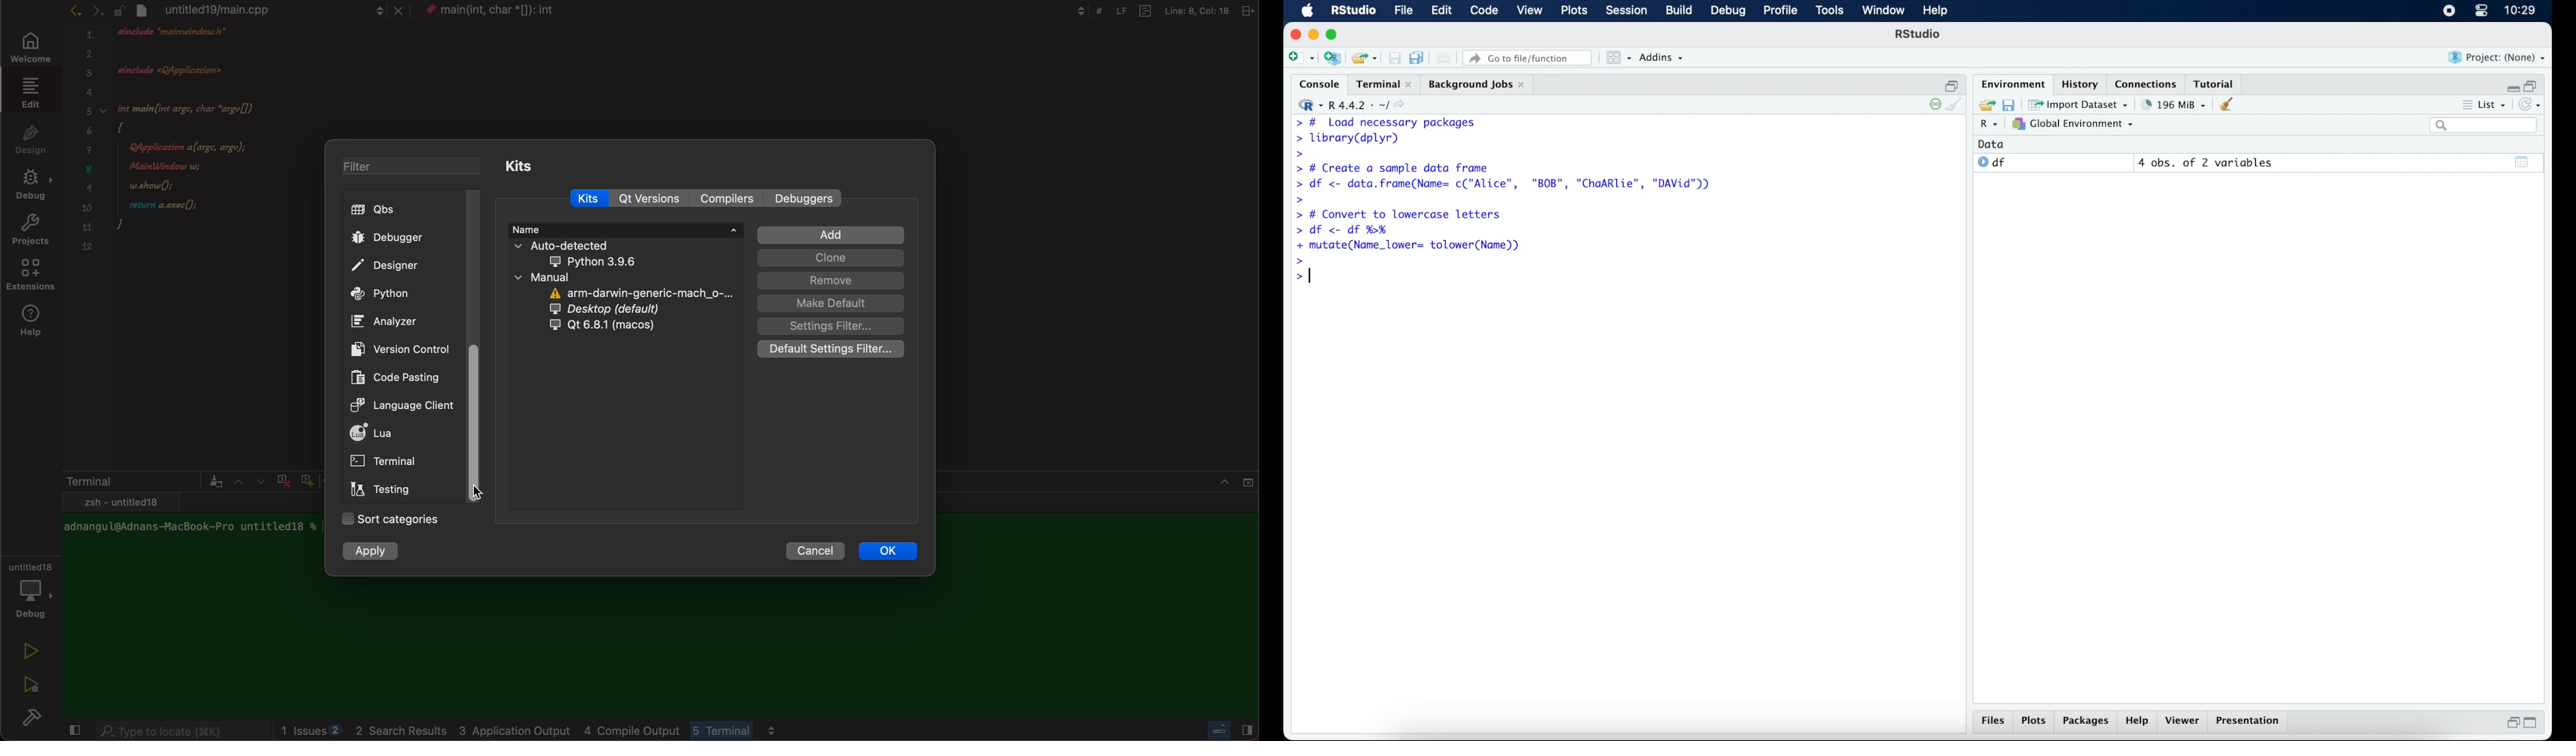 This screenshot has height=756, width=2576. What do you see at coordinates (2231, 105) in the screenshot?
I see `clear workspace` at bounding box center [2231, 105].